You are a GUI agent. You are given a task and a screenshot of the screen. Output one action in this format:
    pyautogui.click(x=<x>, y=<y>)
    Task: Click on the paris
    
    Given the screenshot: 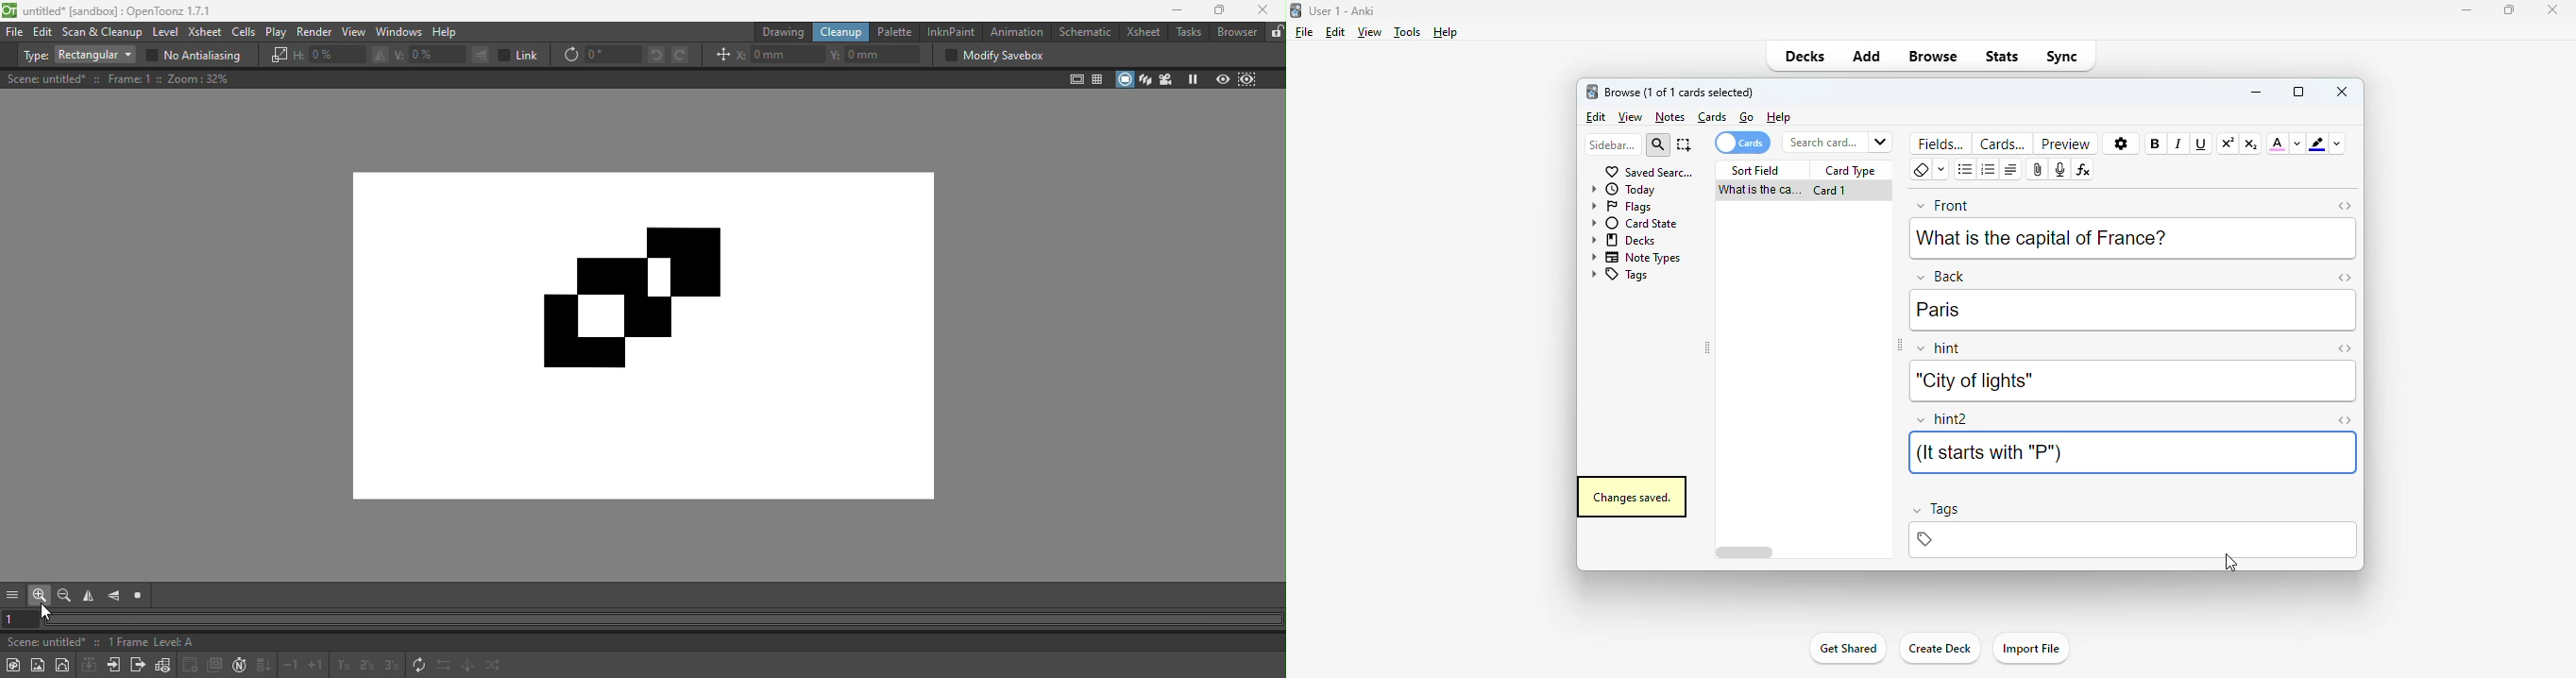 What is the action you would take?
    pyautogui.click(x=1939, y=310)
    